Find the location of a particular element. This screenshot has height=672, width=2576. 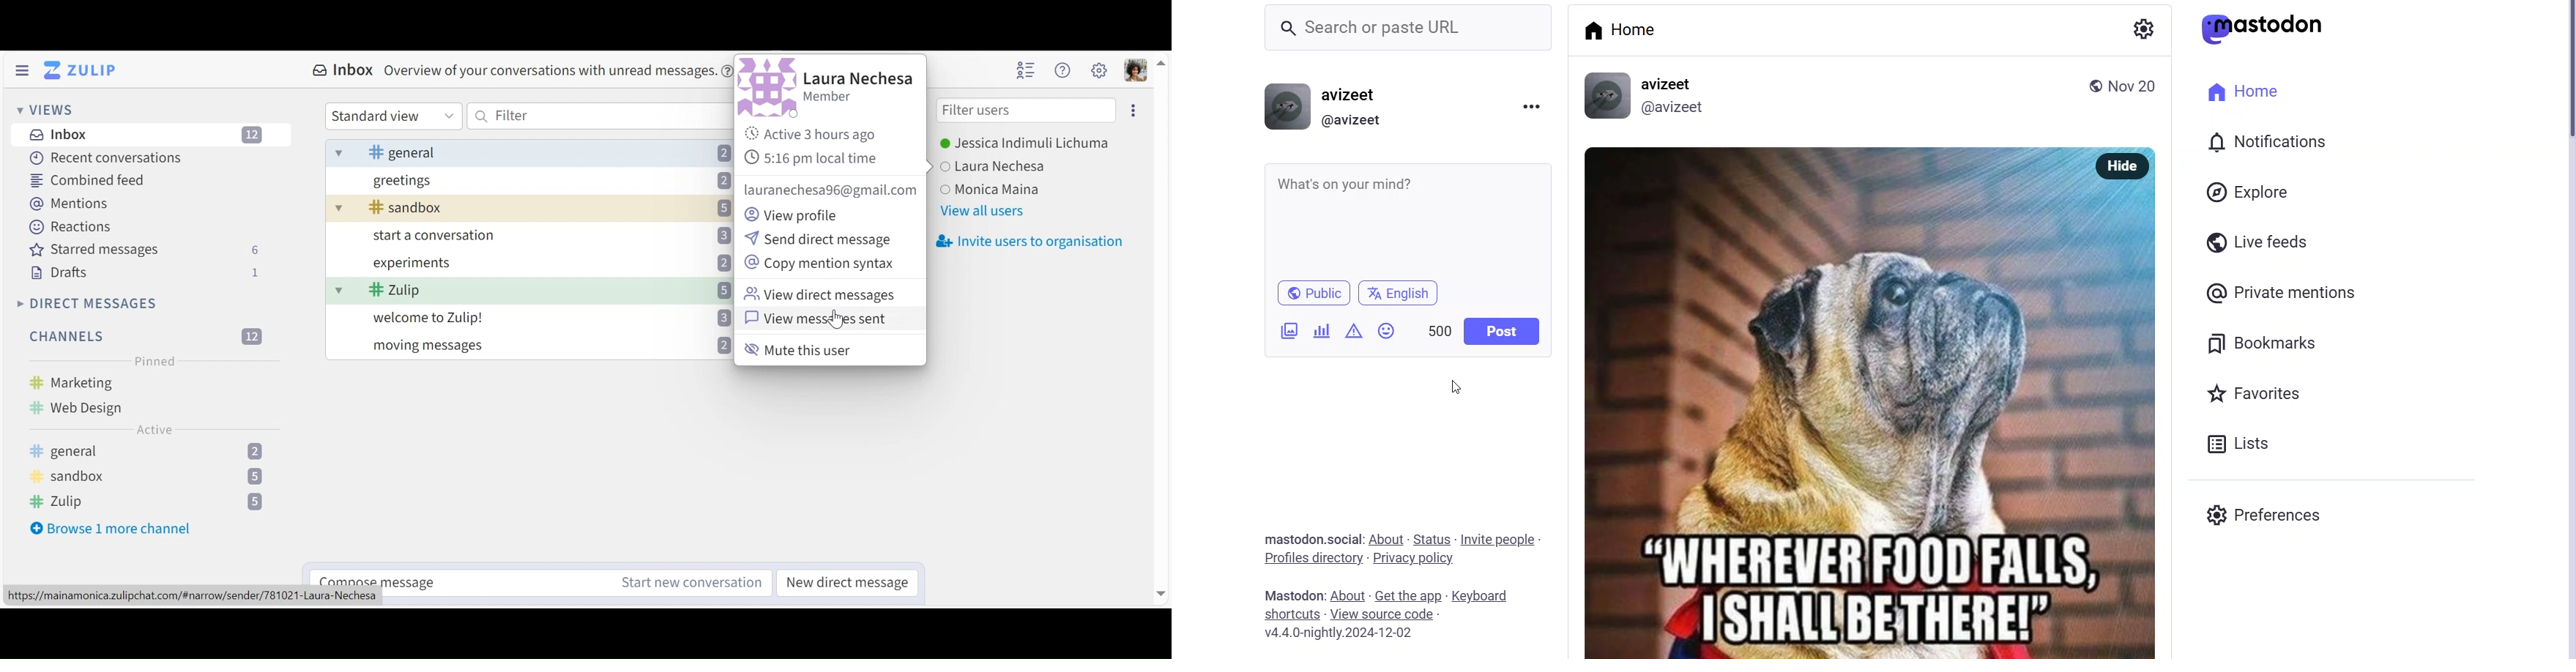

Pinned  is located at coordinates (152, 361).